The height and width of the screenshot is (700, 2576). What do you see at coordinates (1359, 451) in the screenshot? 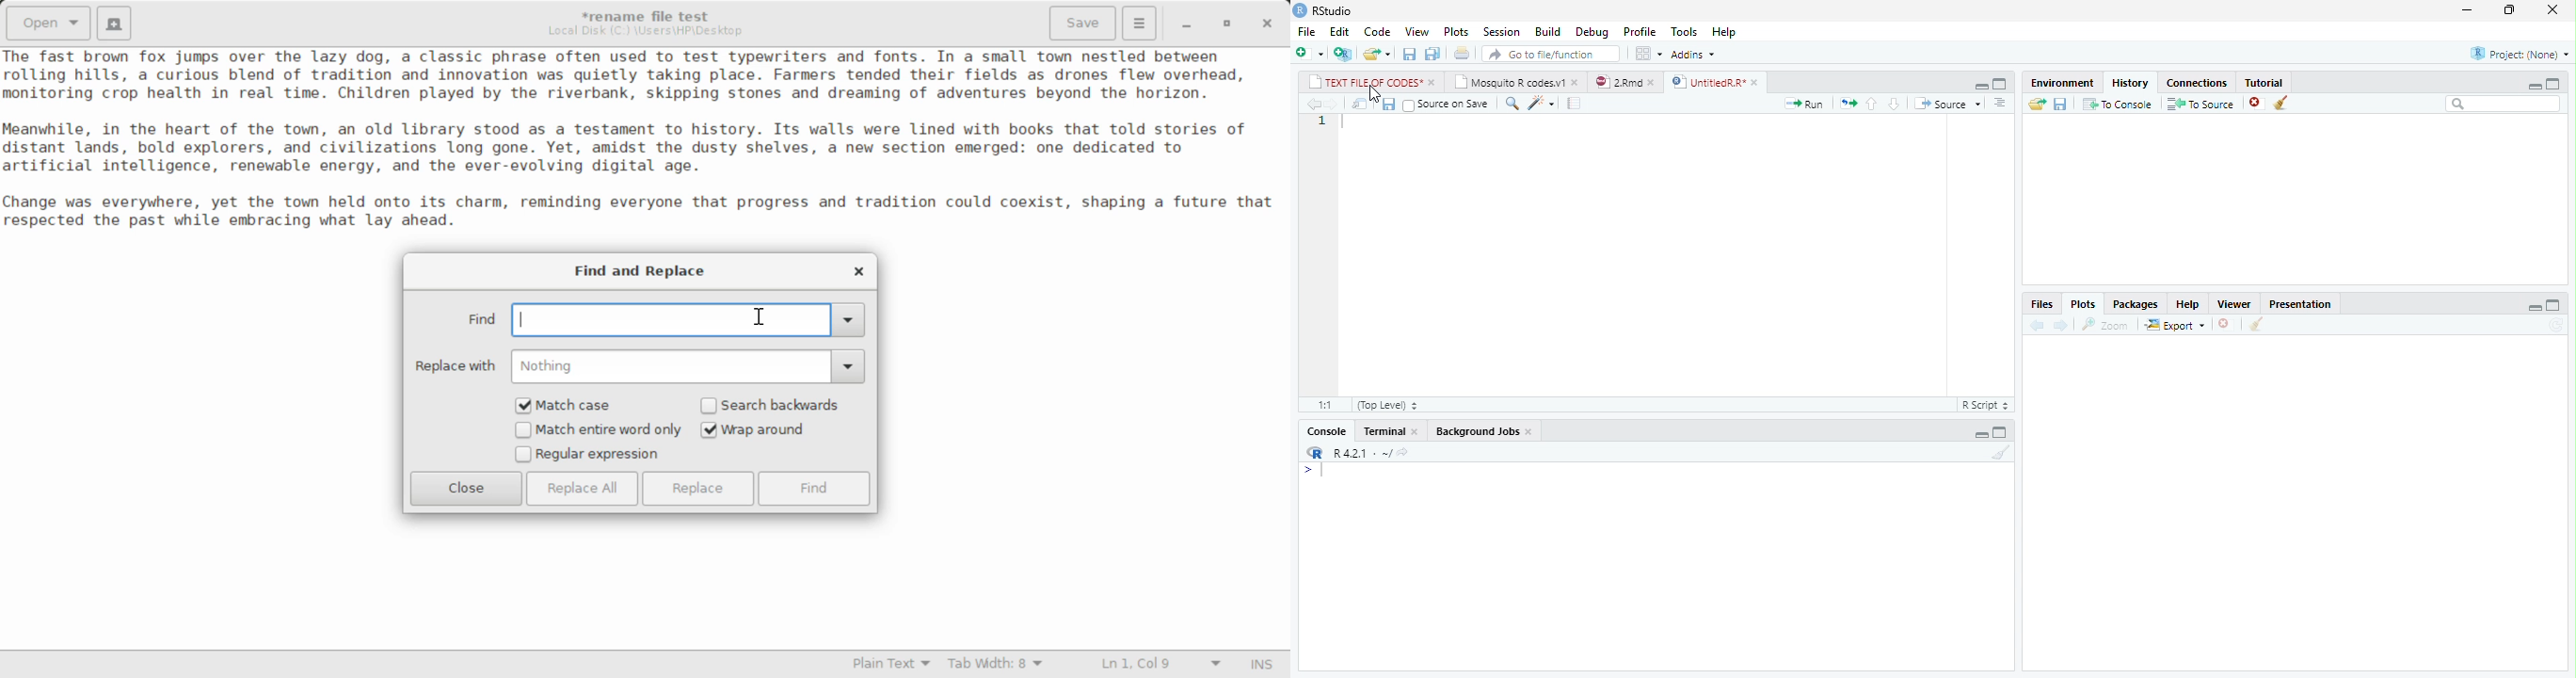
I see `R 4.2.1 .~/` at bounding box center [1359, 451].